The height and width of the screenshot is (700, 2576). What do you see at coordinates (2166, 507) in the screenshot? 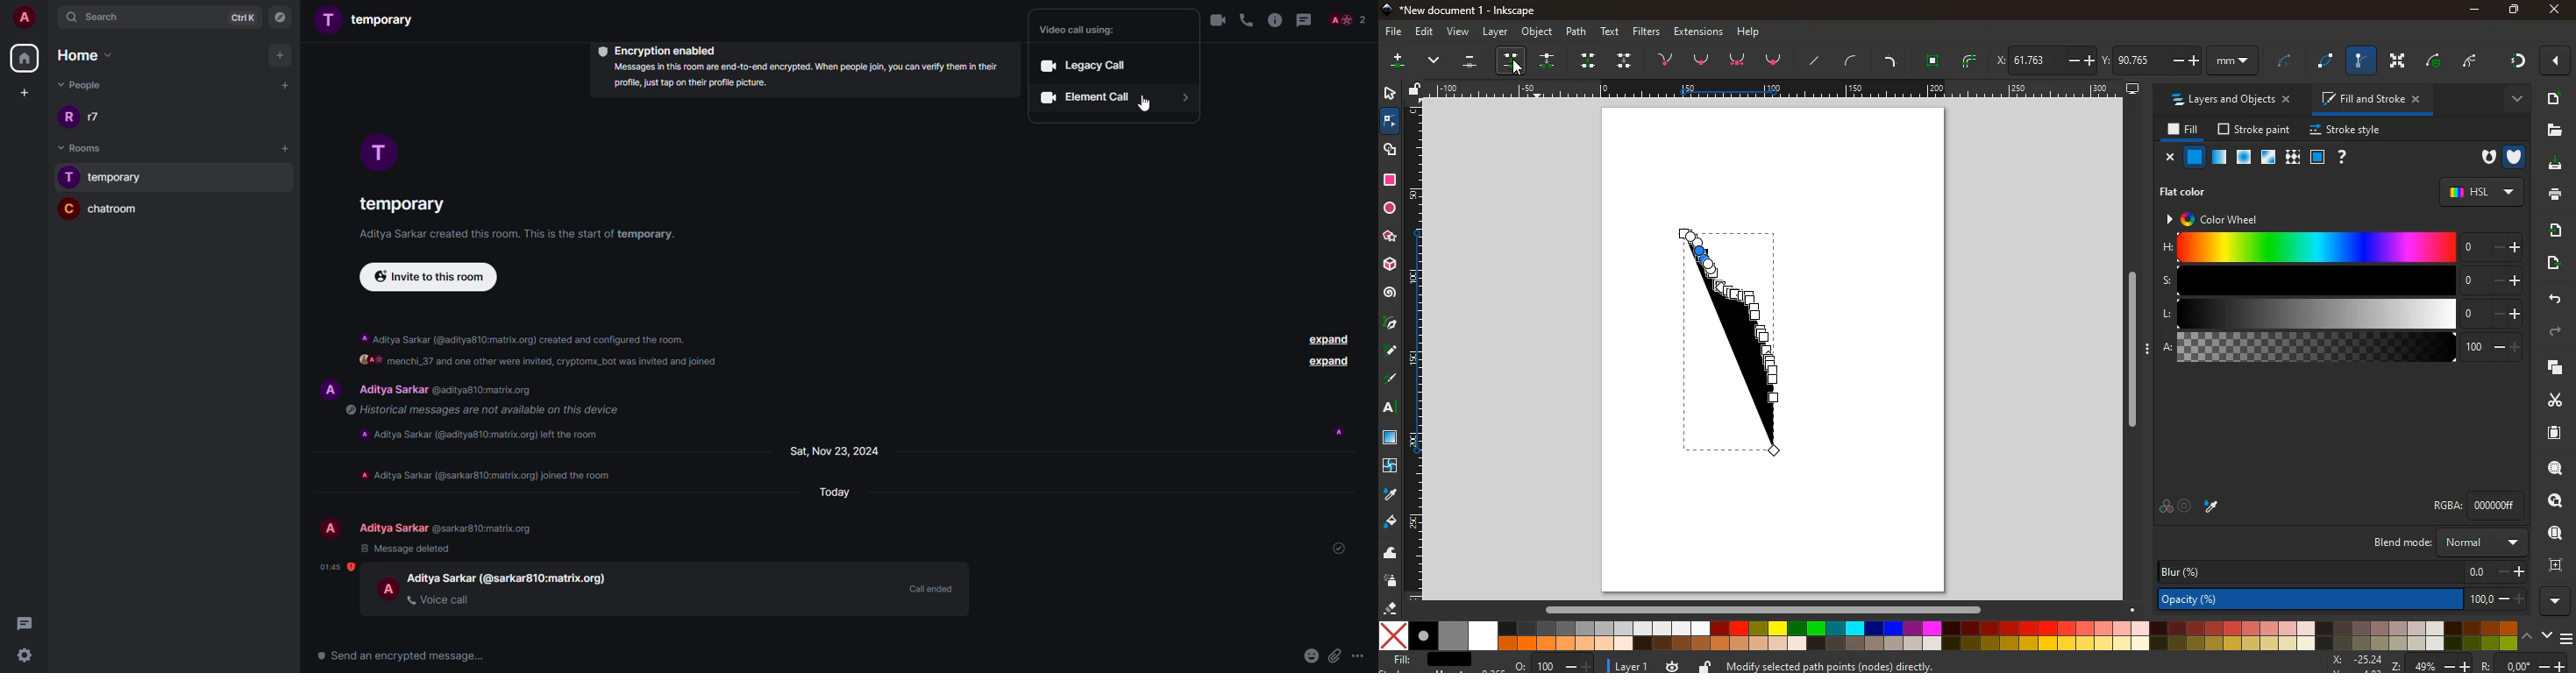
I see `overlap` at bounding box center [2166, 507].